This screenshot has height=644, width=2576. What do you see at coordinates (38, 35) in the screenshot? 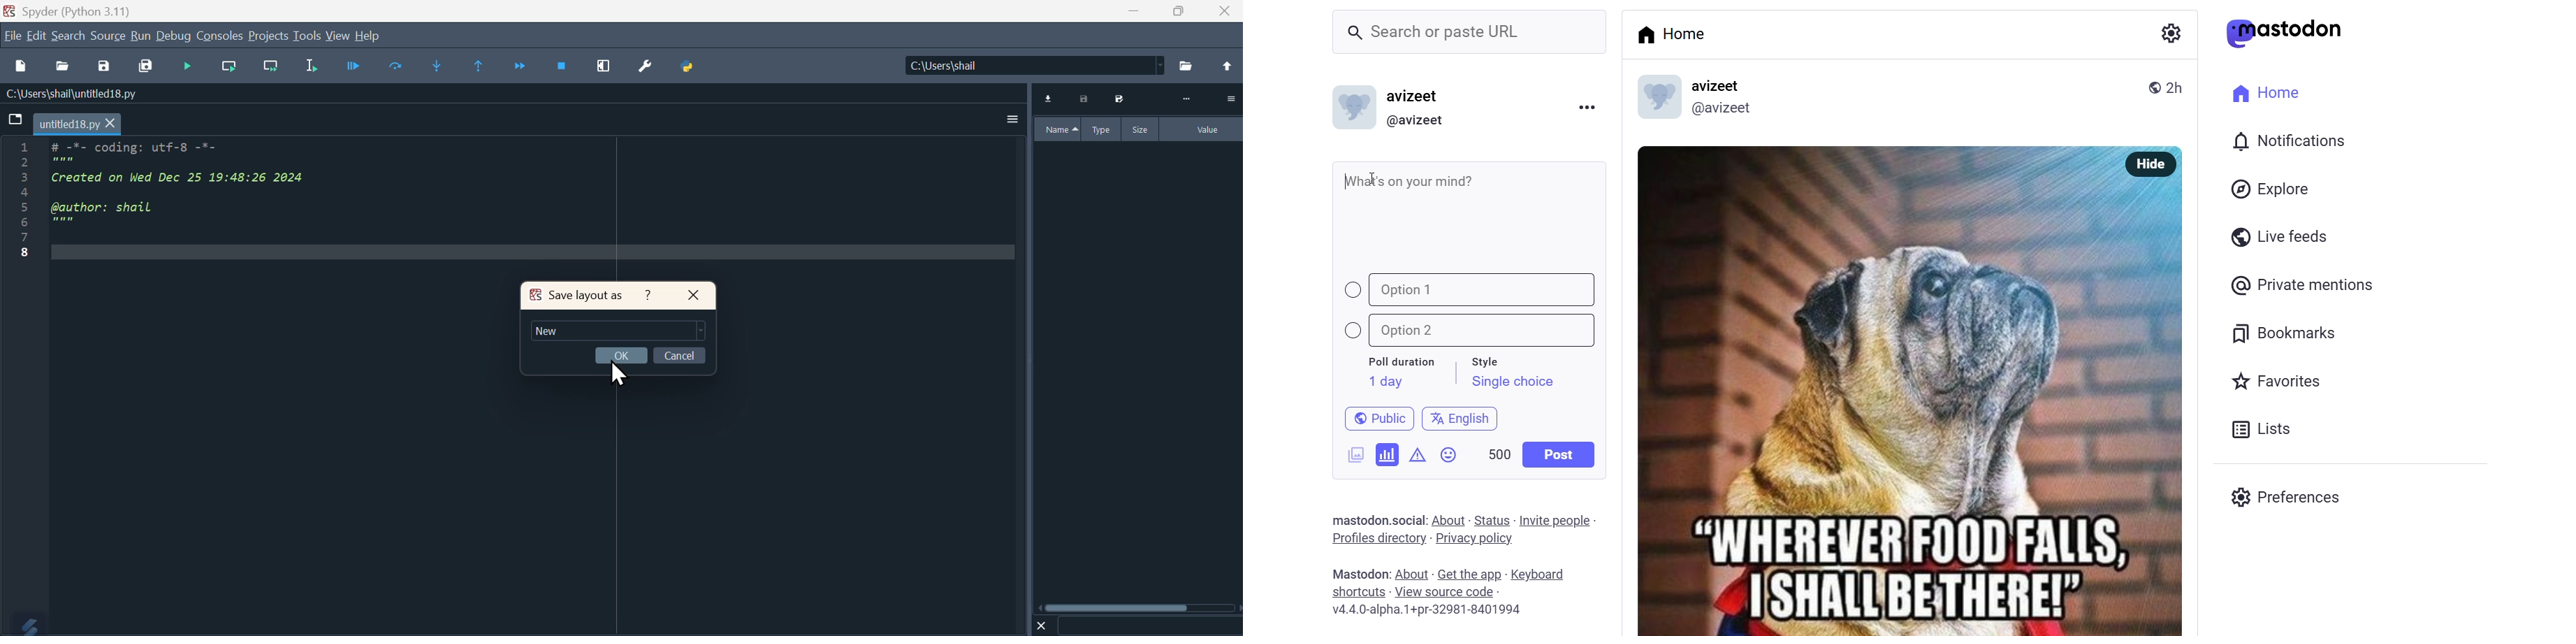
I see `Edit` at bounding box center [38, 35].